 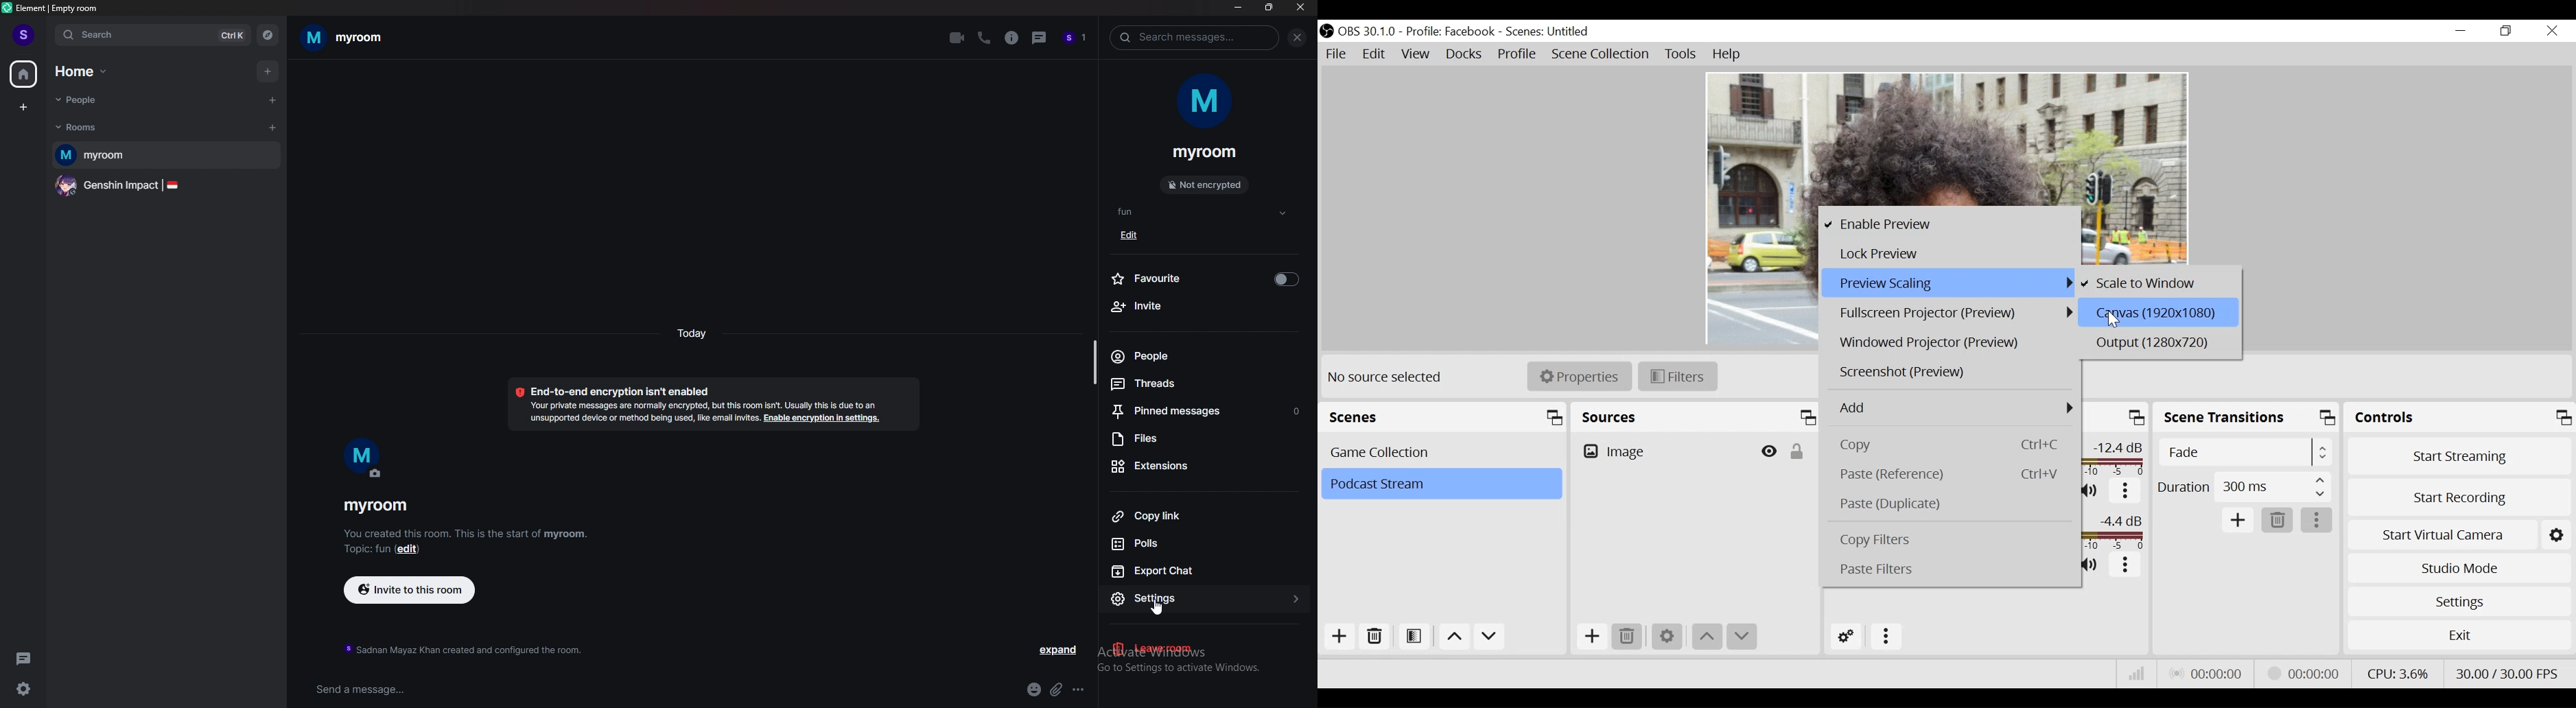 What do you see at coordinates (2138, 673) in the screenshot?
I see `Bitrate` at bounding box center [2138, 673].